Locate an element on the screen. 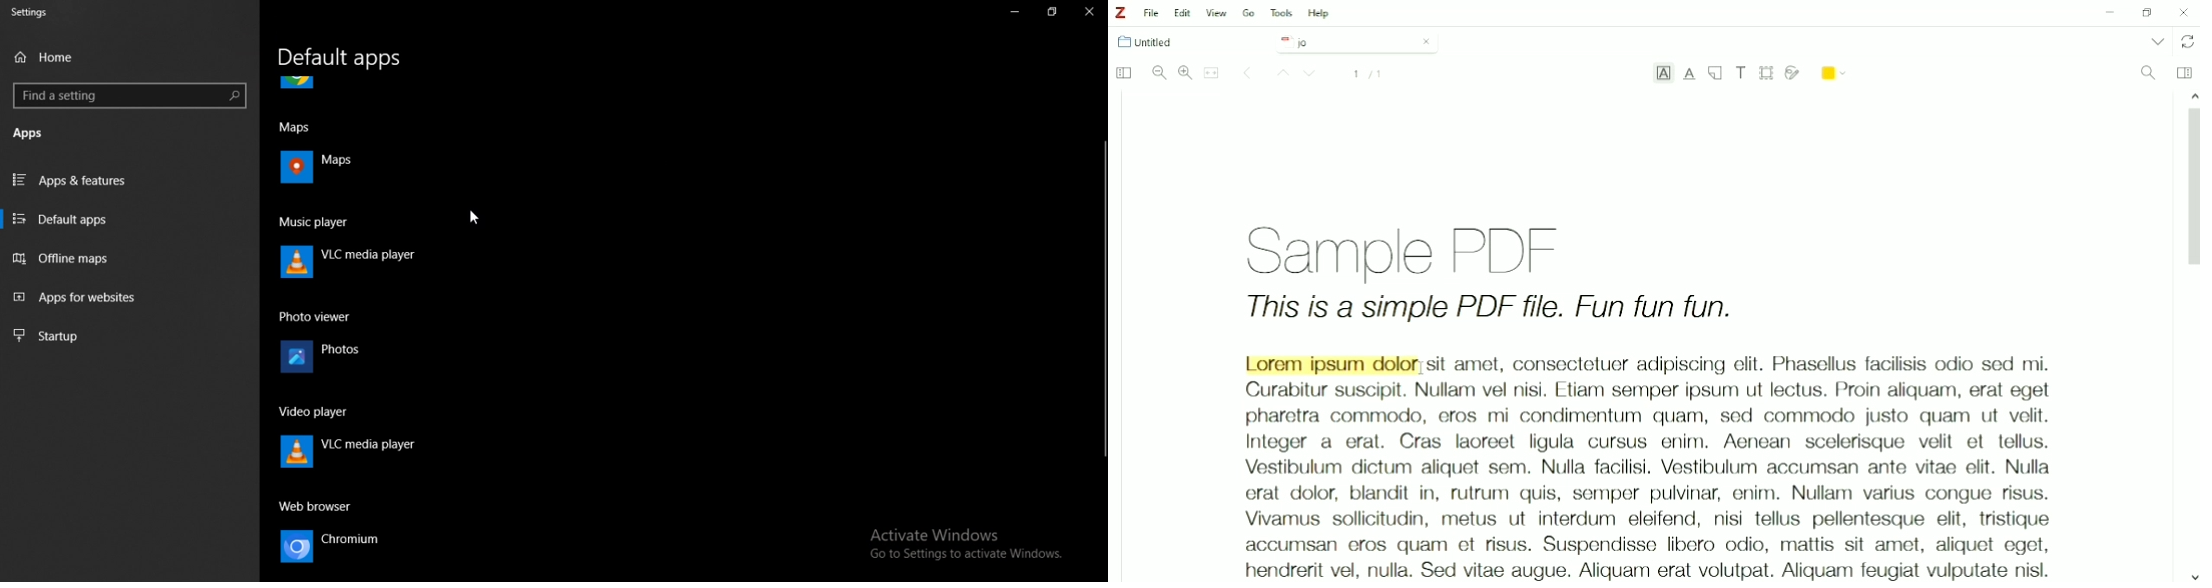 The width and height of the screenshot is (2212, 588). chromium is located at coordinates (334, 547).